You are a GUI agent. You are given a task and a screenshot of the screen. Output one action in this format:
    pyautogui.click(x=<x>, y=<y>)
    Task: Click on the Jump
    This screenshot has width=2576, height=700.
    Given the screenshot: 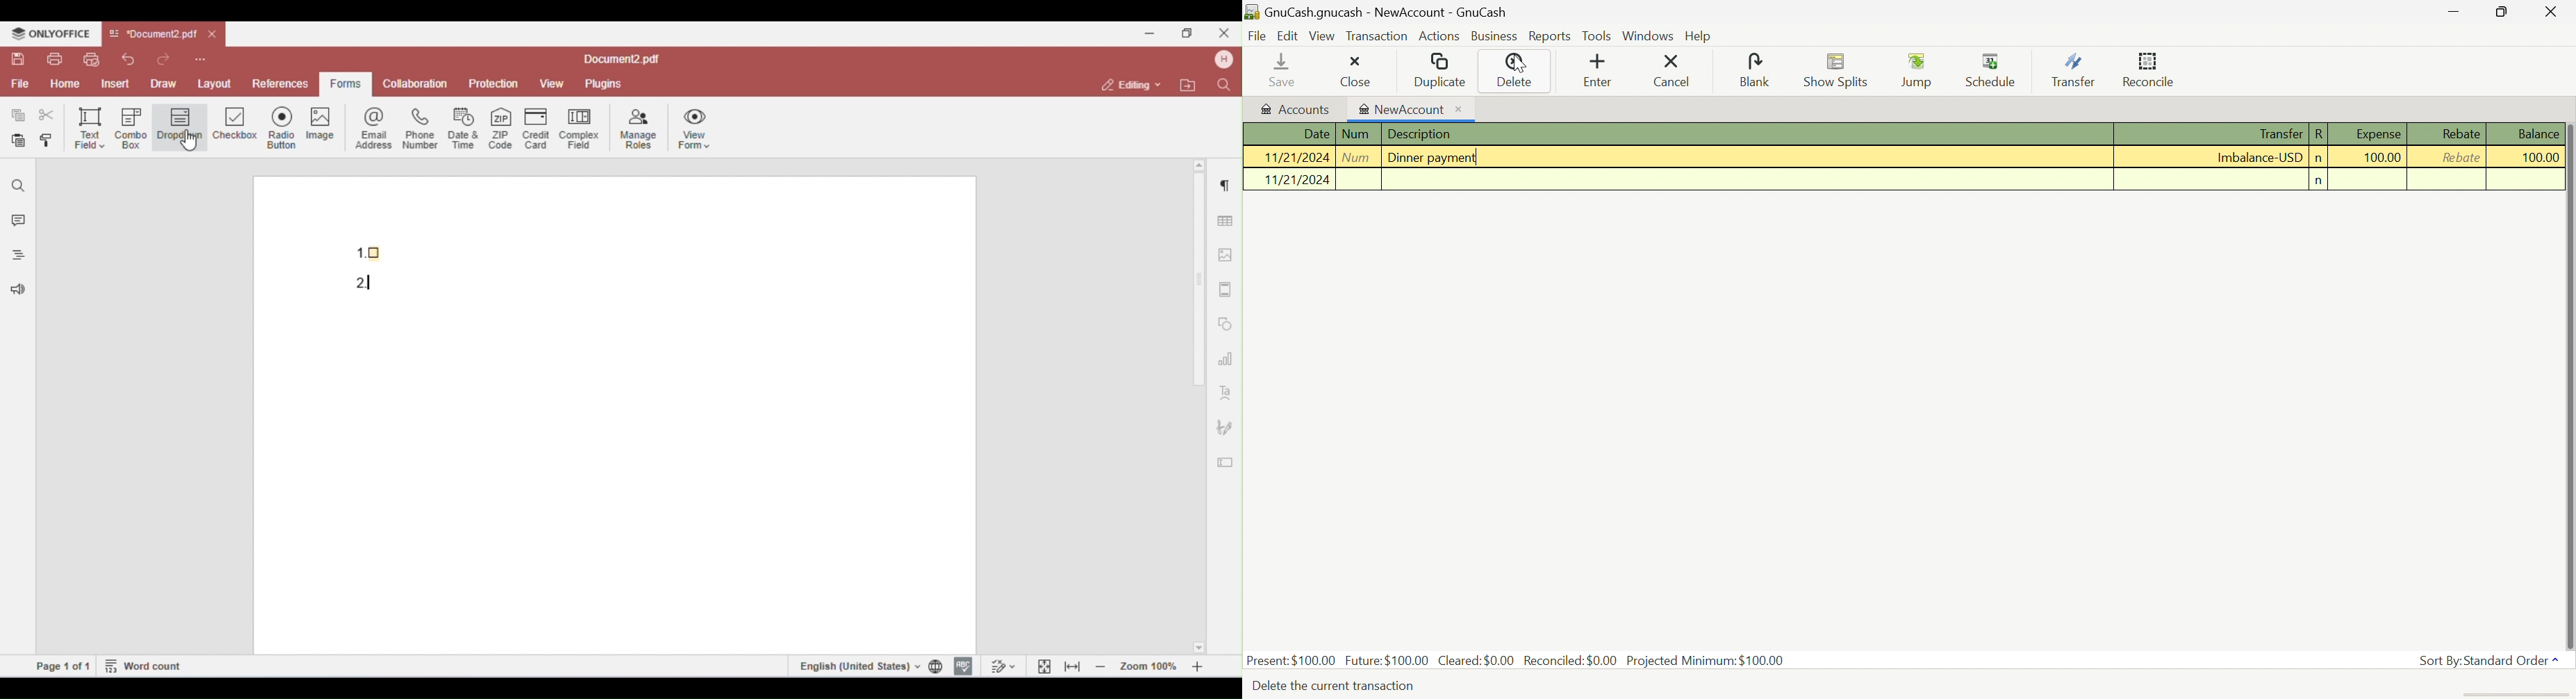 What is the action you would take?
    pyautogui.click(x=1919, y=72)
    